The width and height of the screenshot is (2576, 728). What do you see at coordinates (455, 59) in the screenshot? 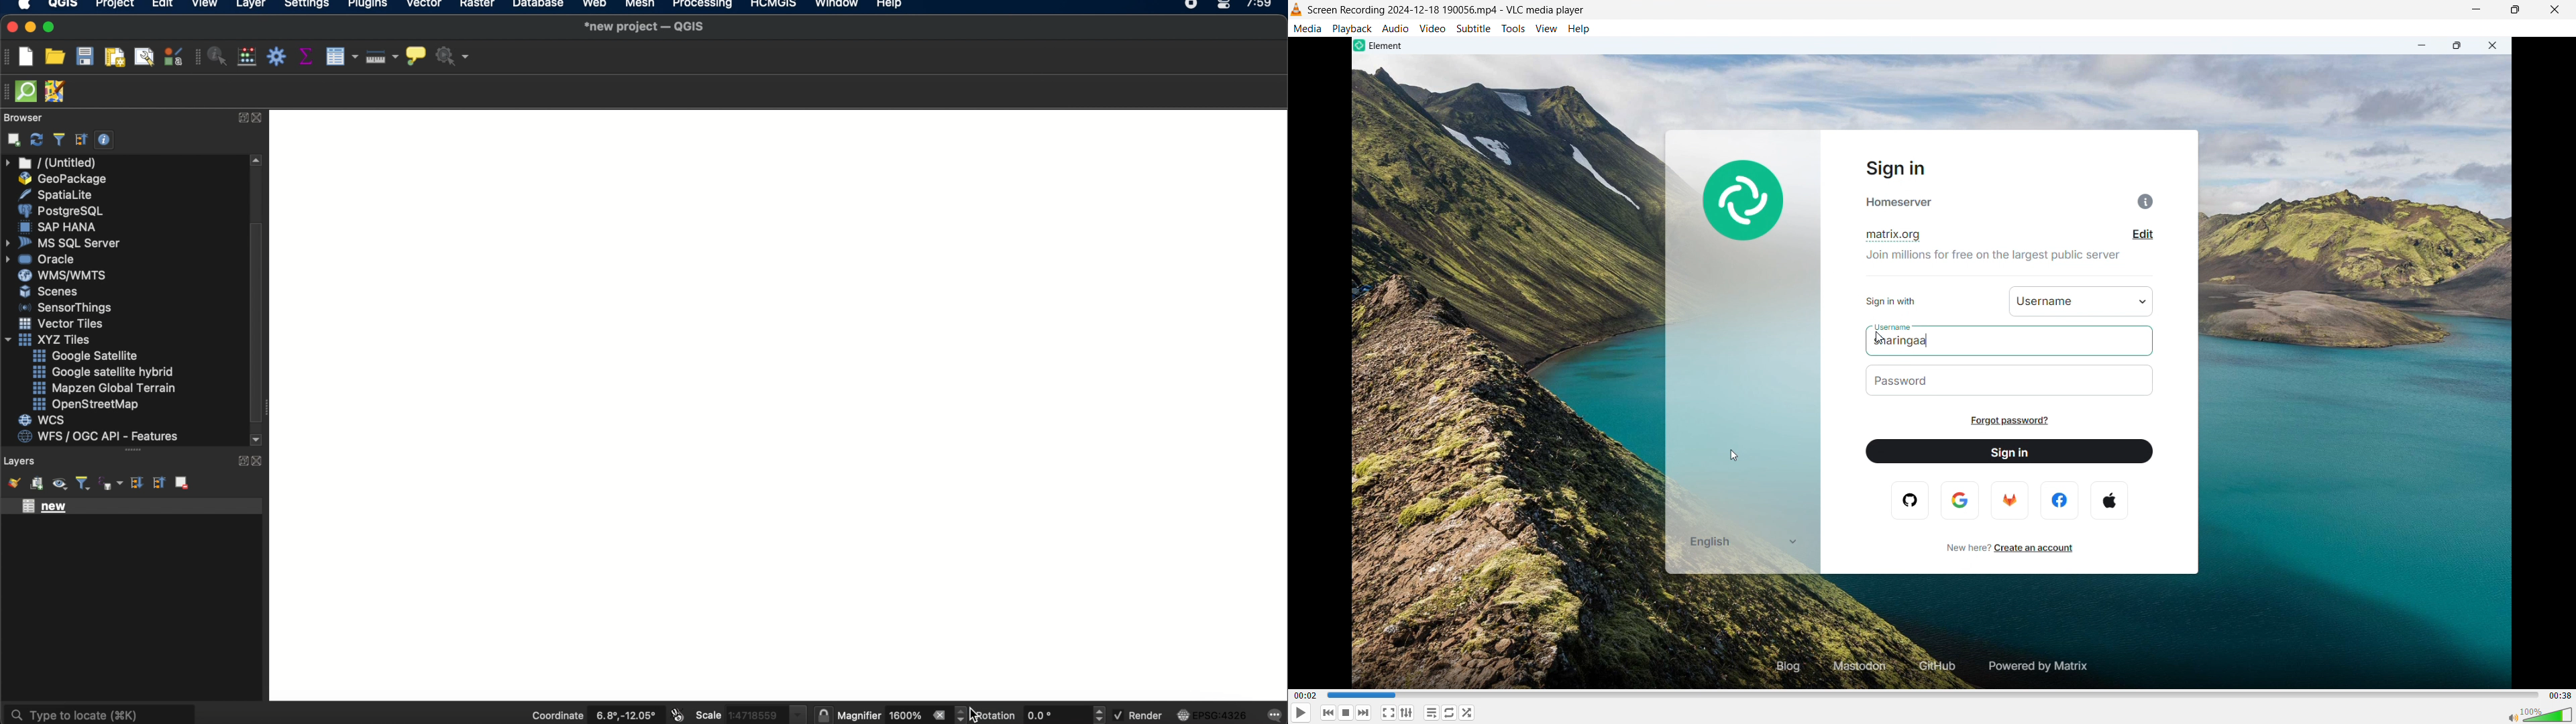
I see `NO ACTION SELECTED` at bounding box center [455, 59].